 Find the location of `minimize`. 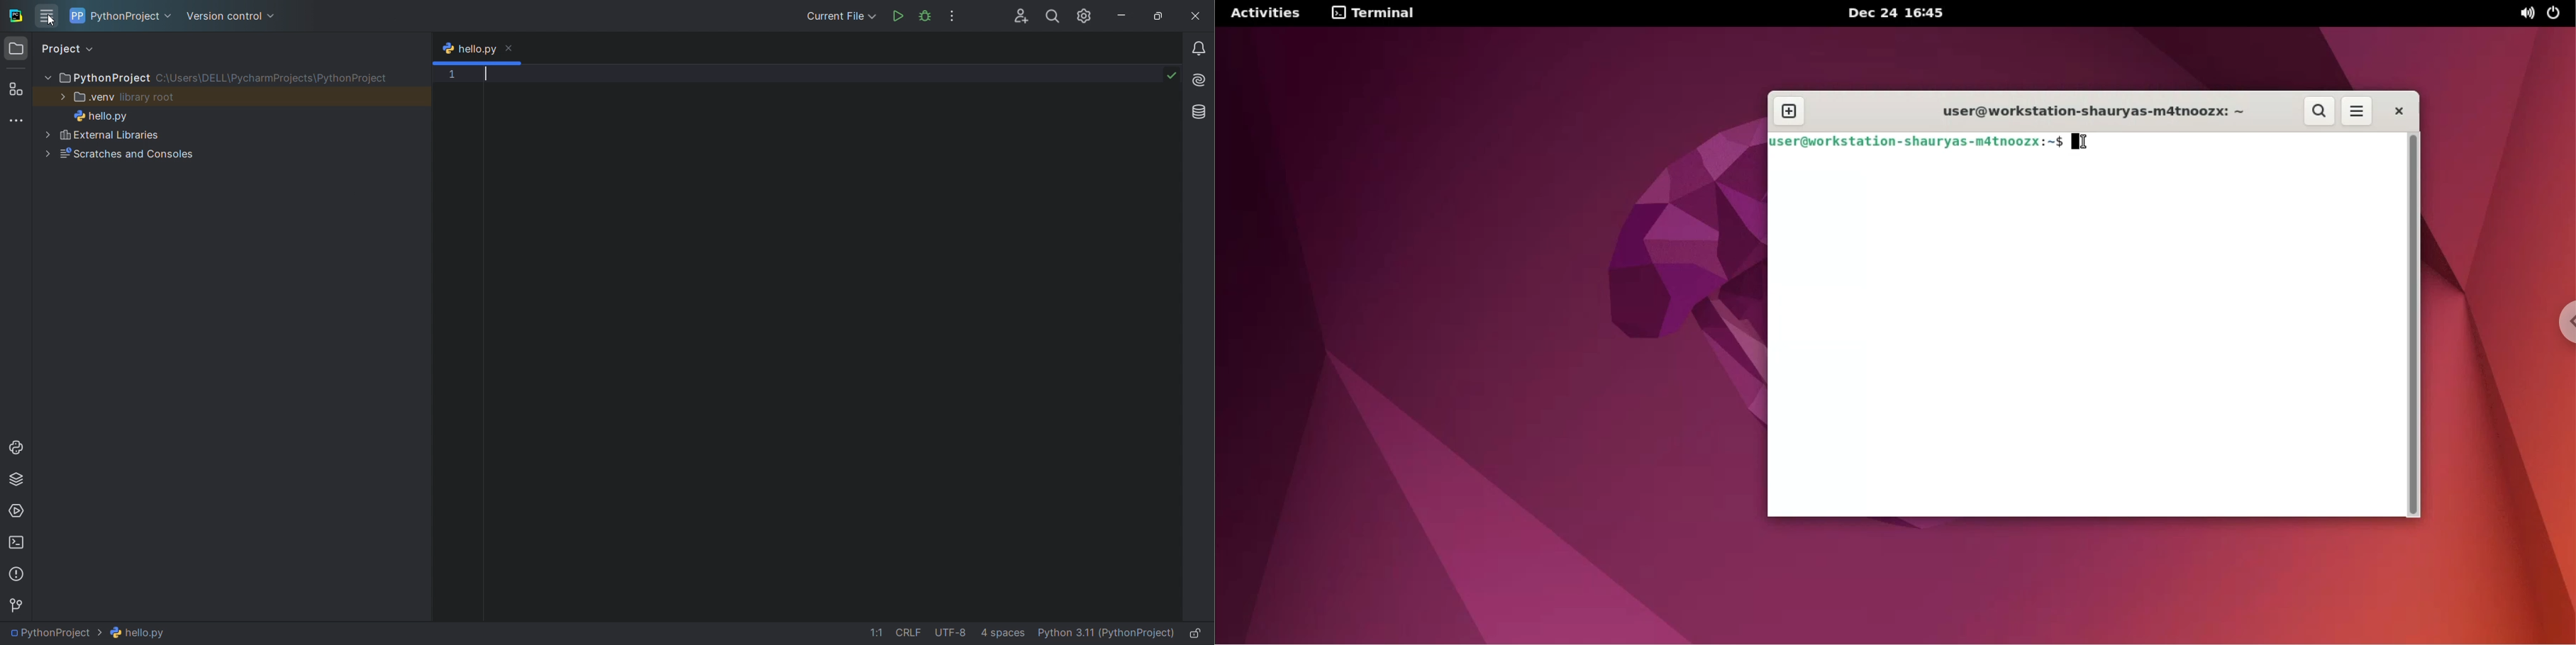

minimize is located at coordinates (1121, 15).